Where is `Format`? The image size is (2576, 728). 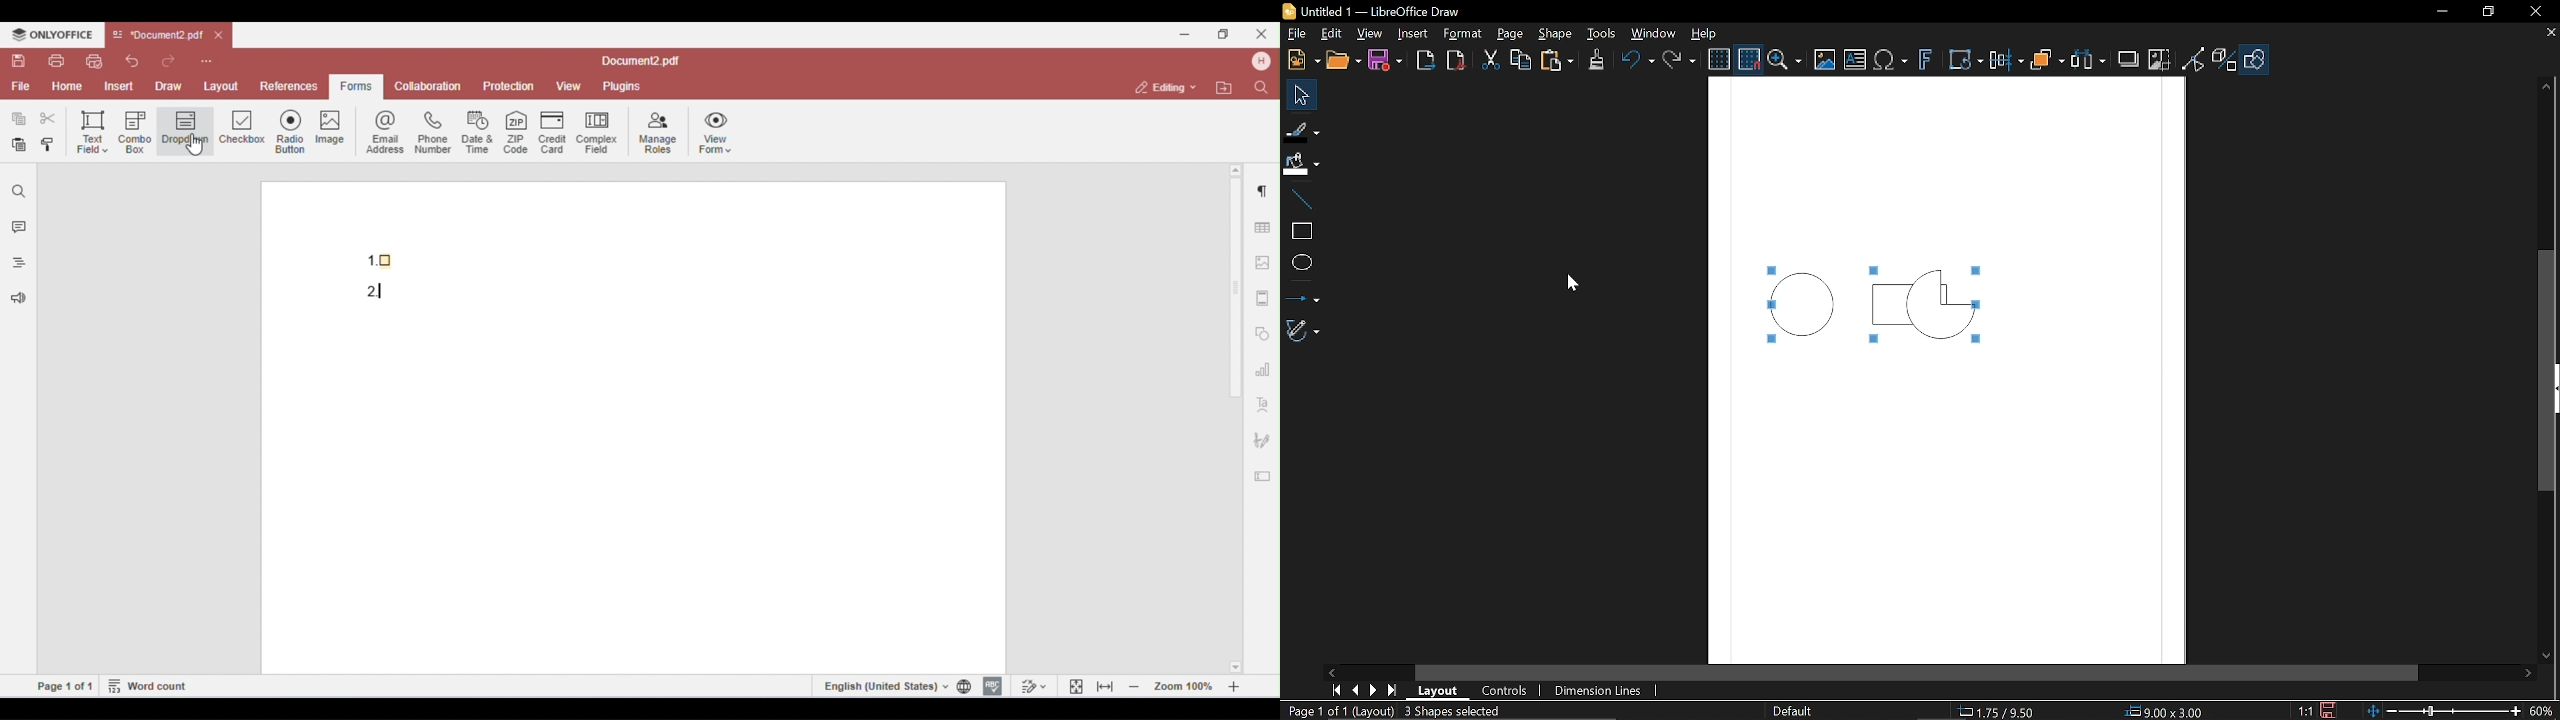
Format is located at coordinates (1461, 34).